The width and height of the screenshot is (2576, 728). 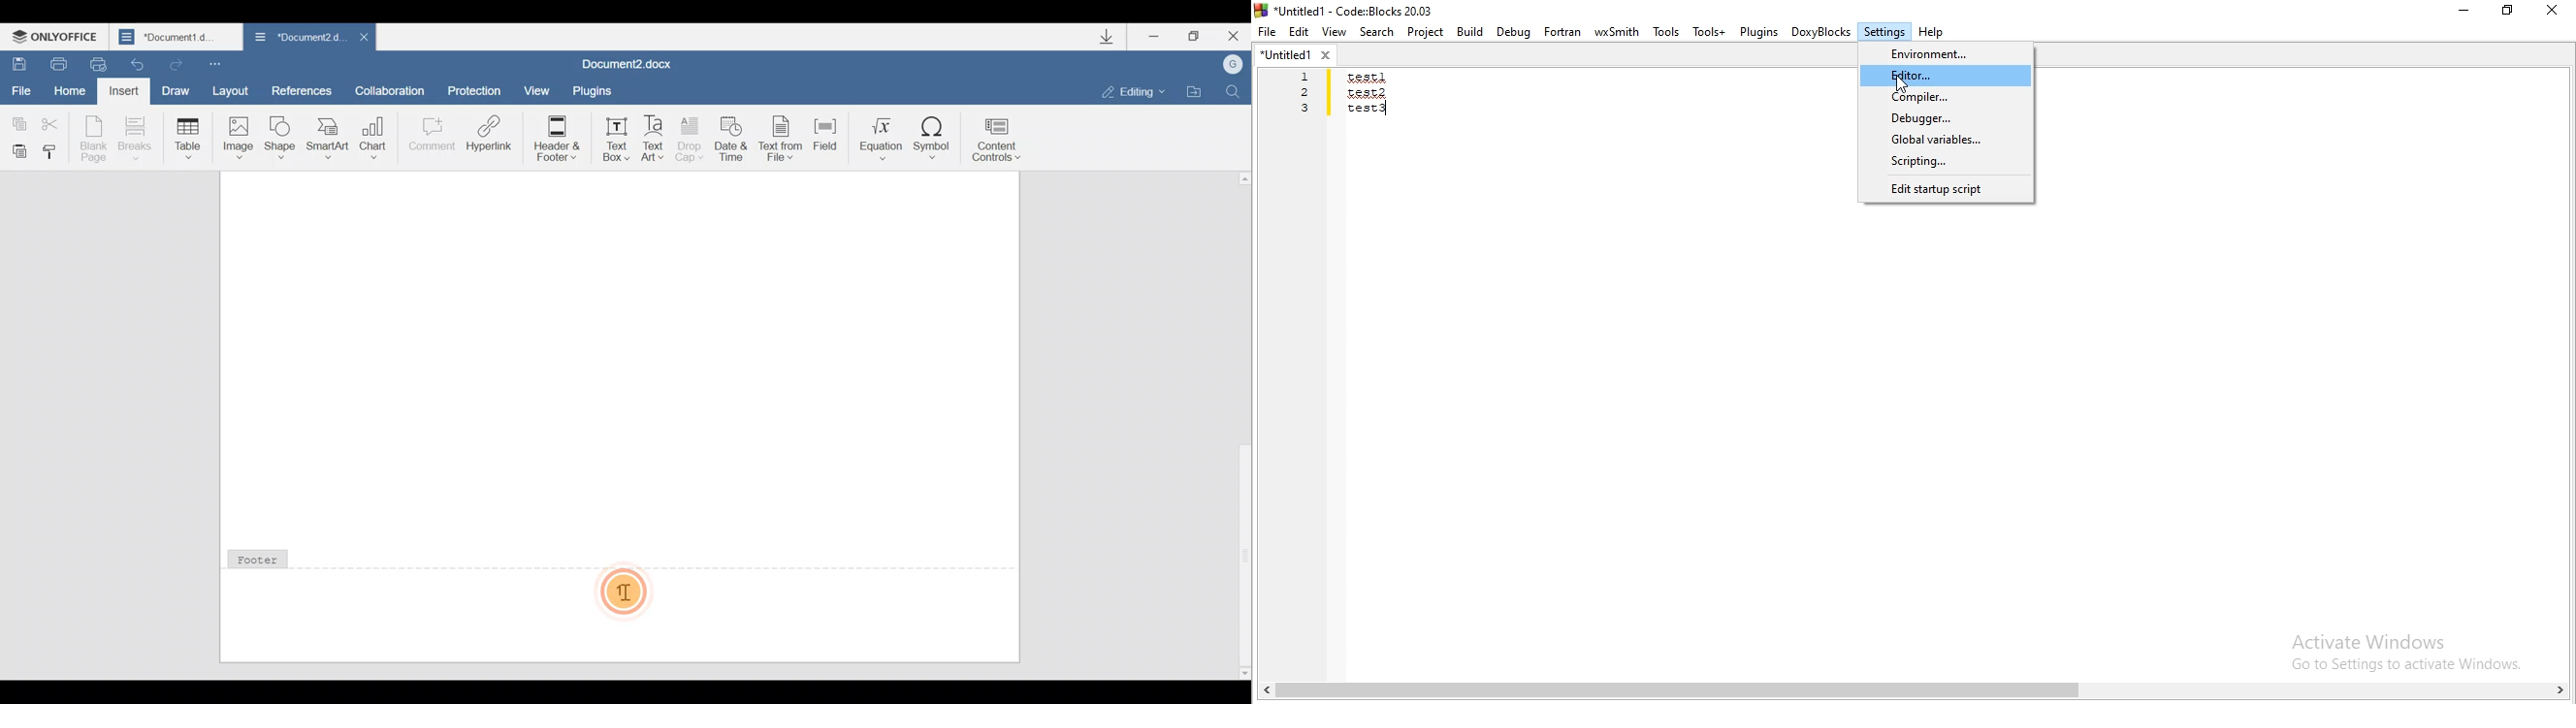 What do you see at coordinates (2509, 10) in the screenshot?
I see `Restore` at bounding box center [2509, 10].